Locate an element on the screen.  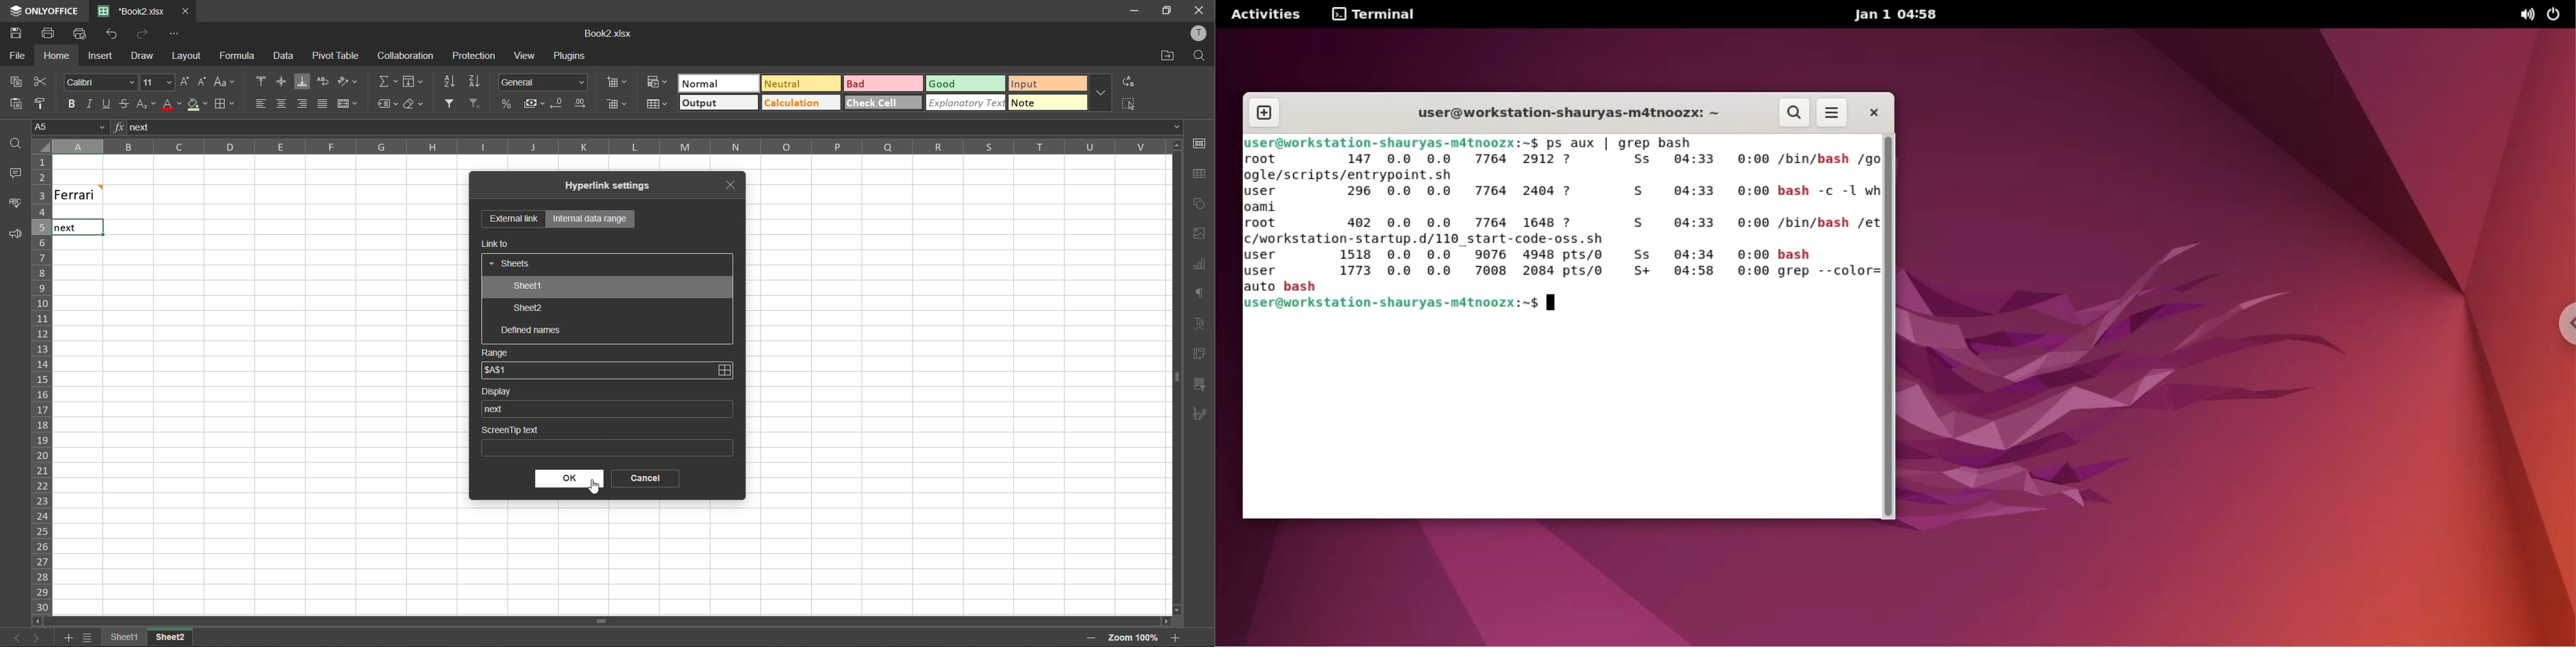
insert is located at coordinates (98, 55).